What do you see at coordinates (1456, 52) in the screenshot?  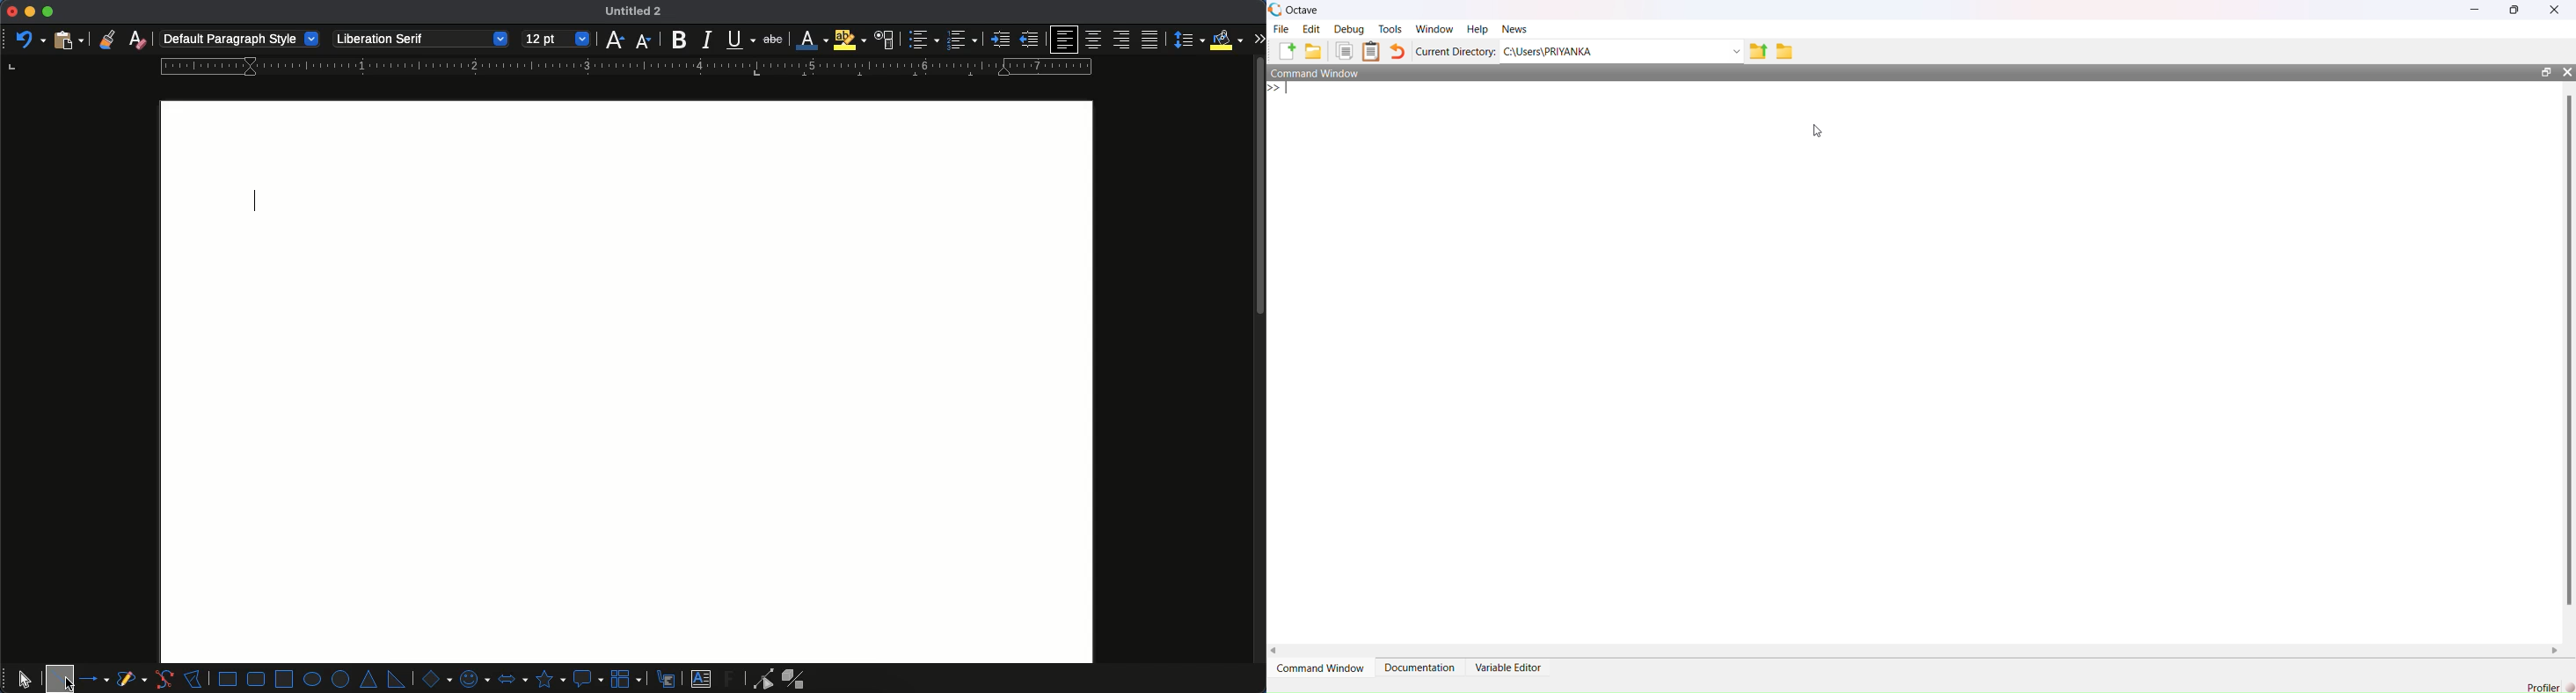 I see `Current Directory:` at bounding box center [1456, 52].